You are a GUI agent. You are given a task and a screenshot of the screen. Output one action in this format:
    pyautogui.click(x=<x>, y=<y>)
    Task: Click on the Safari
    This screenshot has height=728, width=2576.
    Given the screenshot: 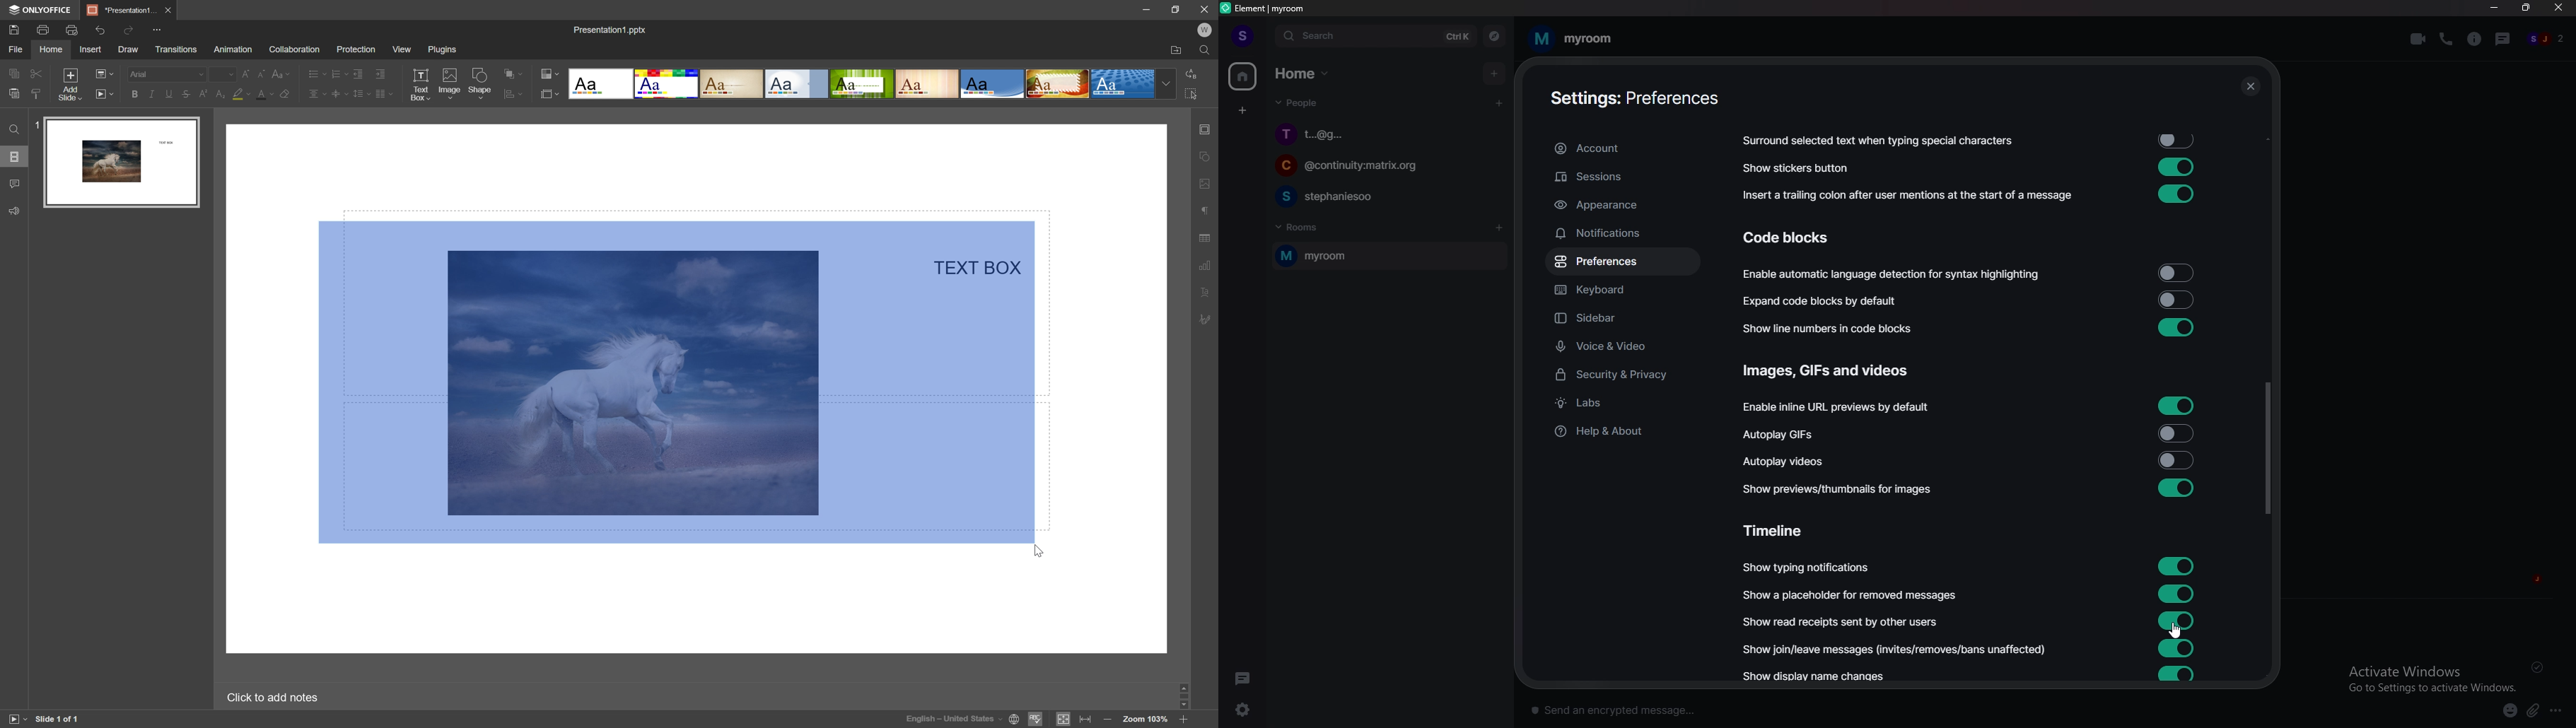 What is the action you would take?
    pyautogui.click(x=1058, y=85)
    